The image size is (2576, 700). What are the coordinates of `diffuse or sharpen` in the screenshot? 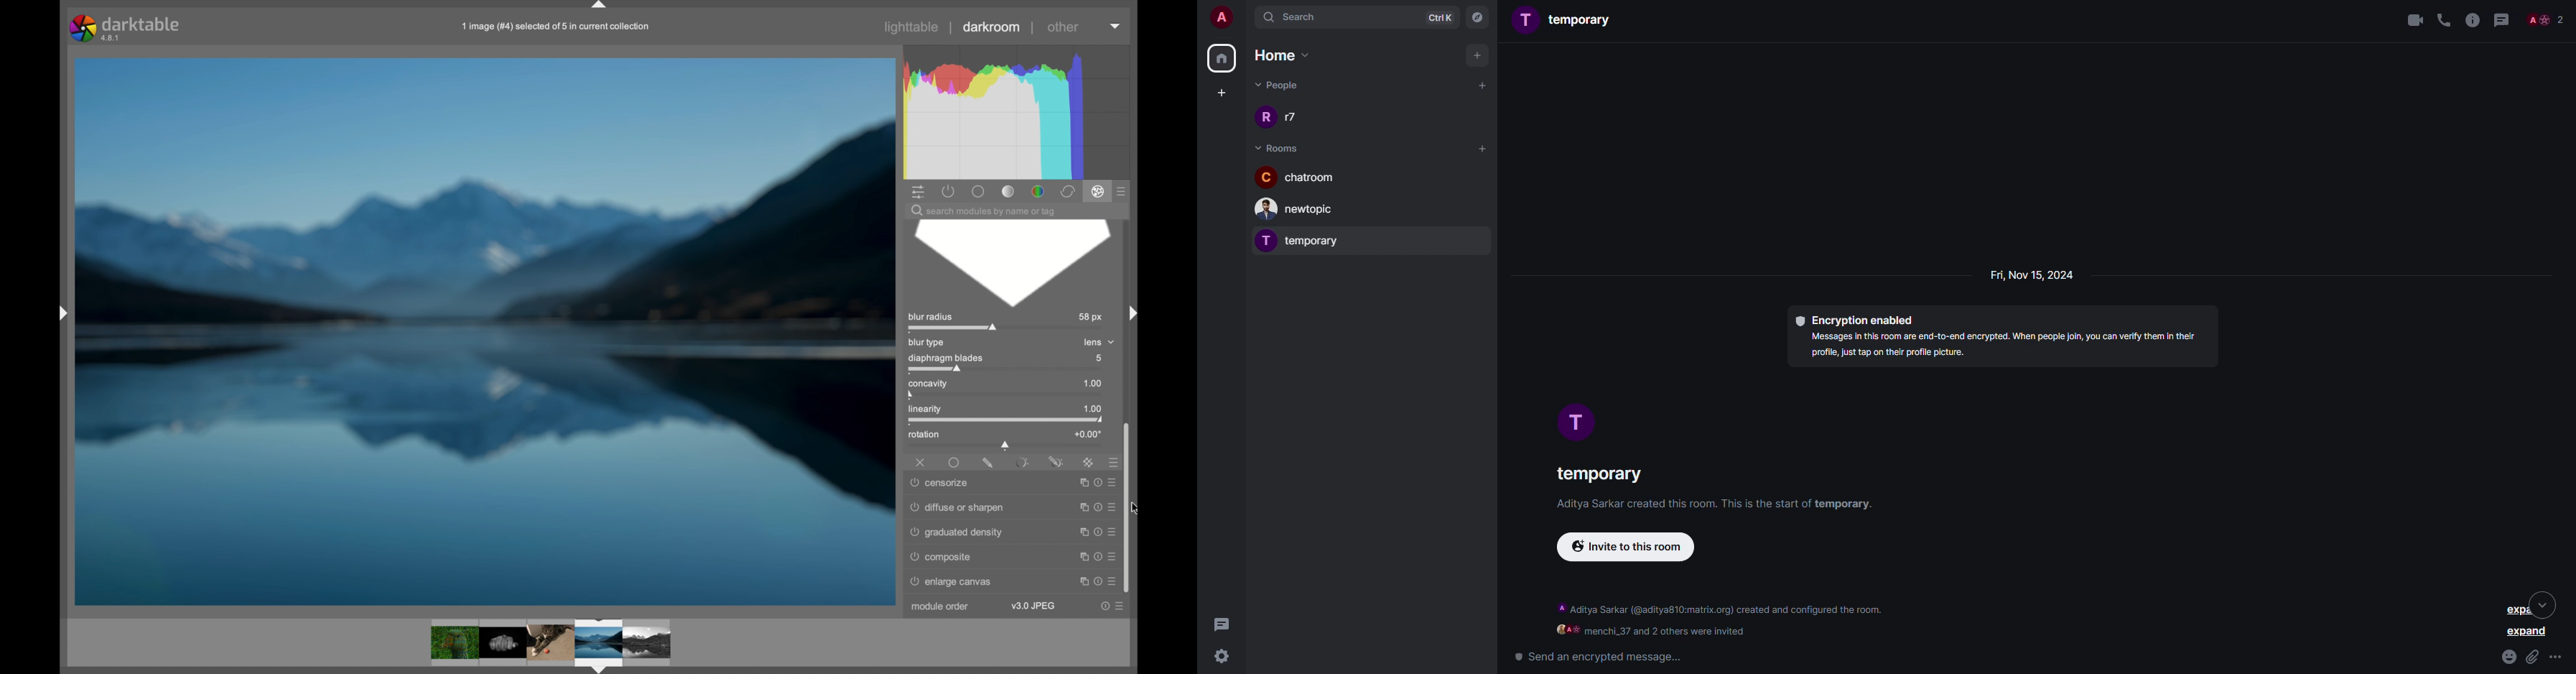 It's located at (957, 506).